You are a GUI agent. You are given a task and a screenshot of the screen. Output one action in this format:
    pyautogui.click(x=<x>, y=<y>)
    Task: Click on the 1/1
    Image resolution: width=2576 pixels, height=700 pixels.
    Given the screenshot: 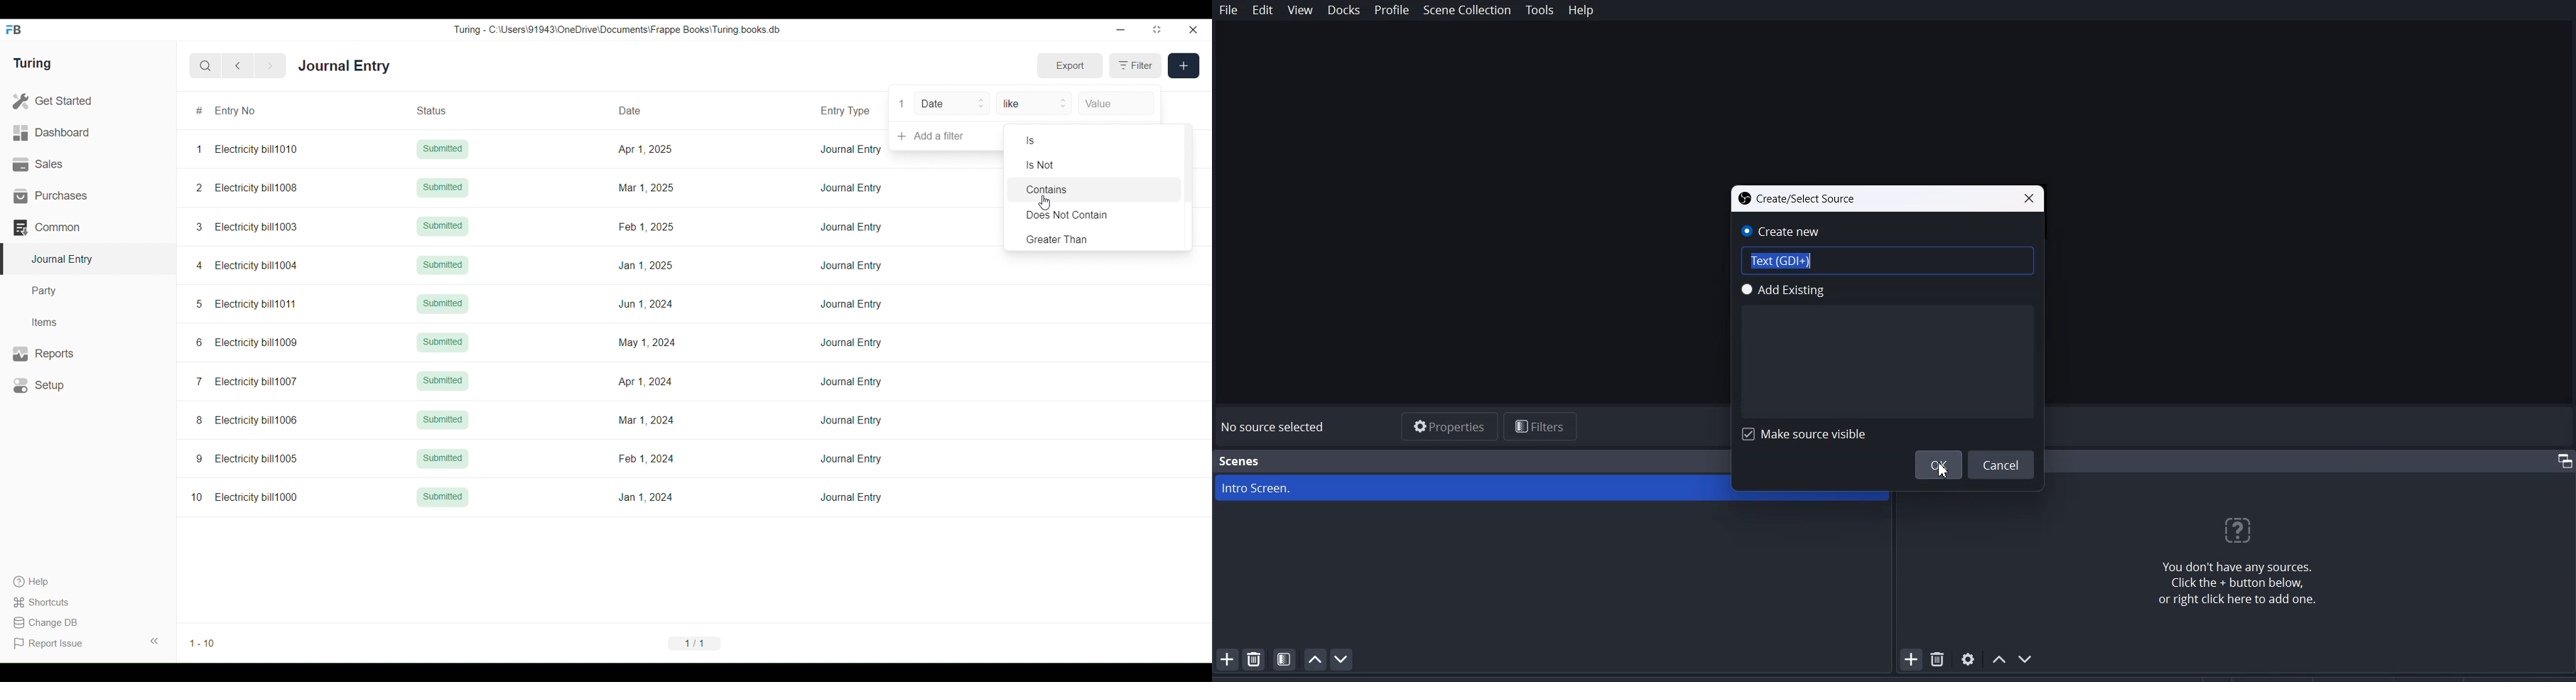 What is the action you would take?
    pyautogui.click(x=695, y=643)
    